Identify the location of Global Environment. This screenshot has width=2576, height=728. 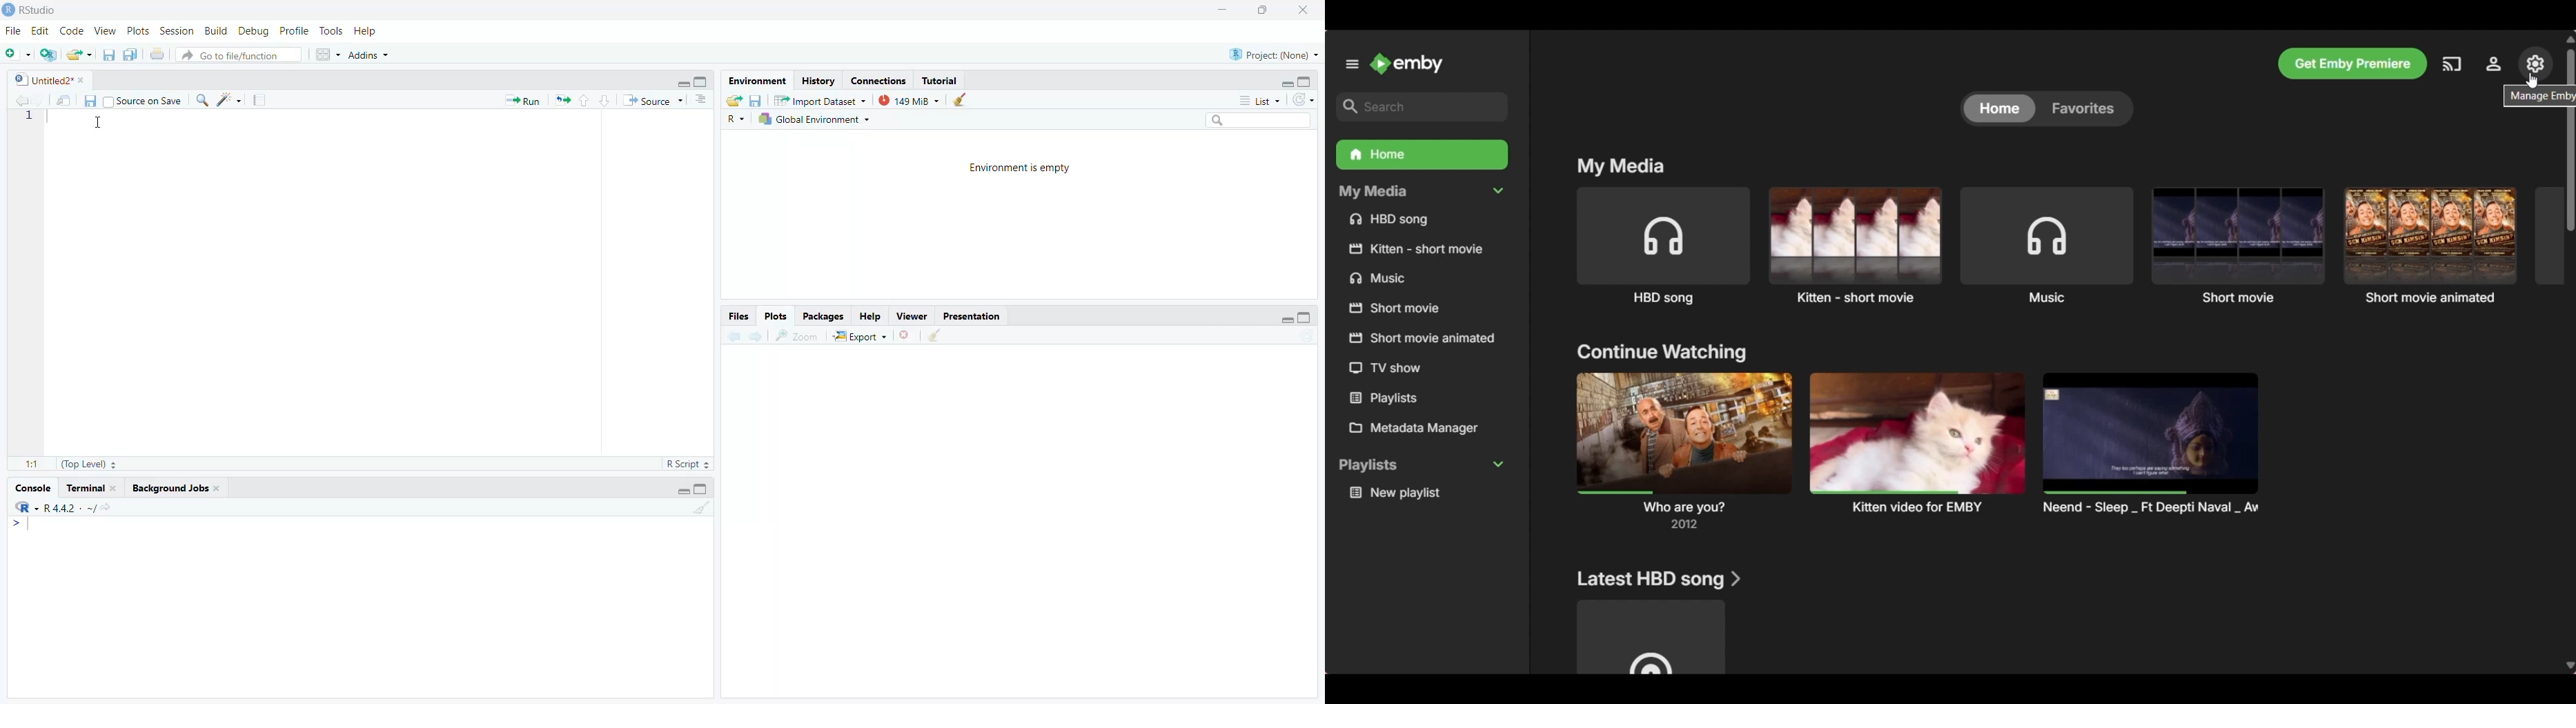
(813, 121).